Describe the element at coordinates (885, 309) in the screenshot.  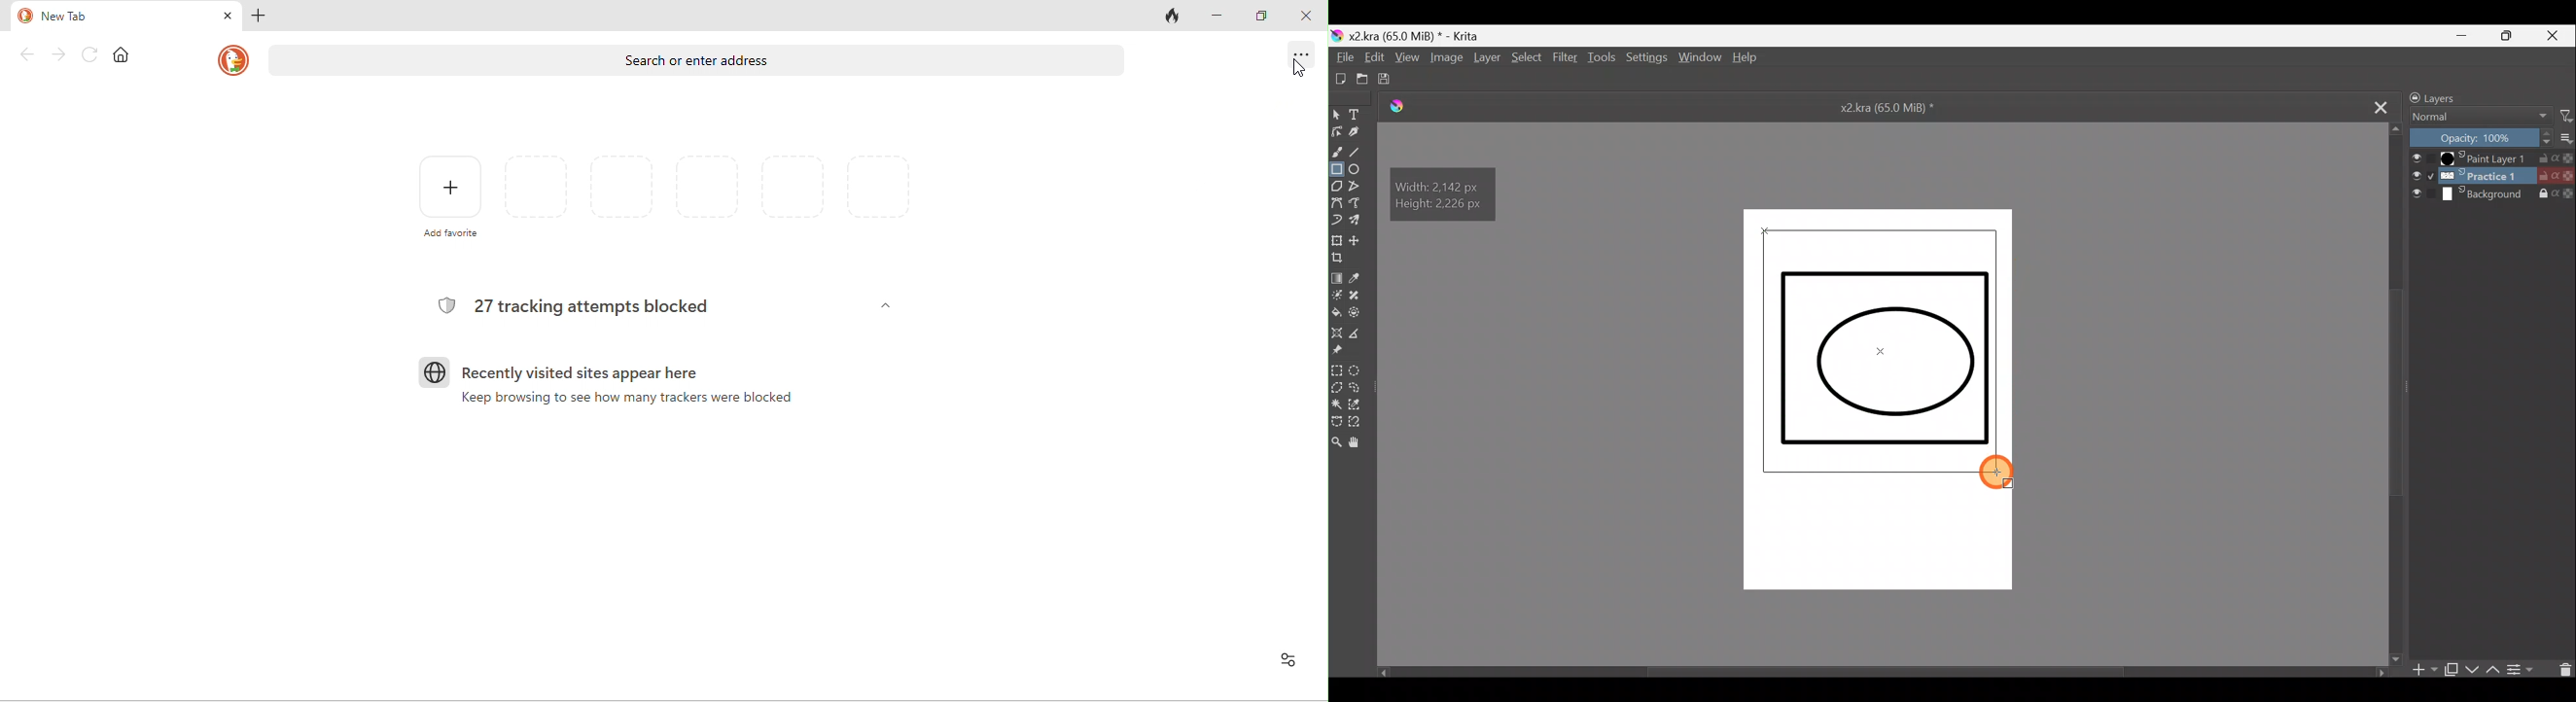
I see `dropdown` at that location.